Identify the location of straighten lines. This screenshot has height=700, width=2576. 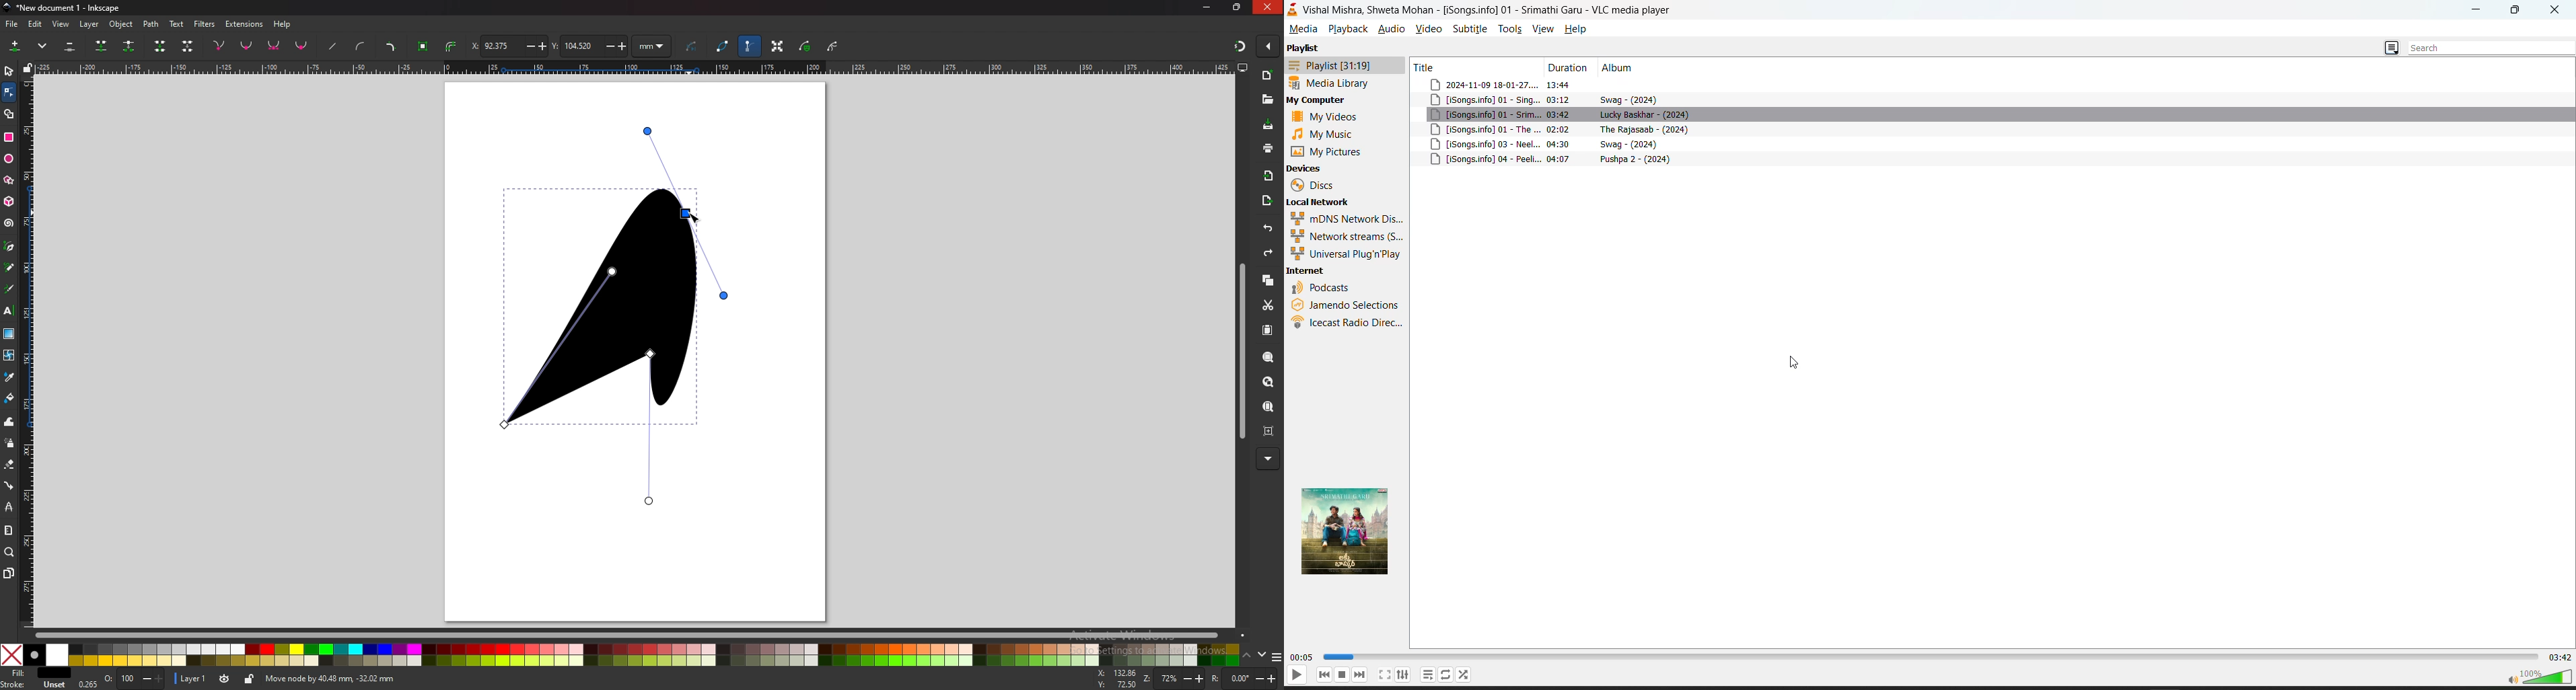
(334, 46).